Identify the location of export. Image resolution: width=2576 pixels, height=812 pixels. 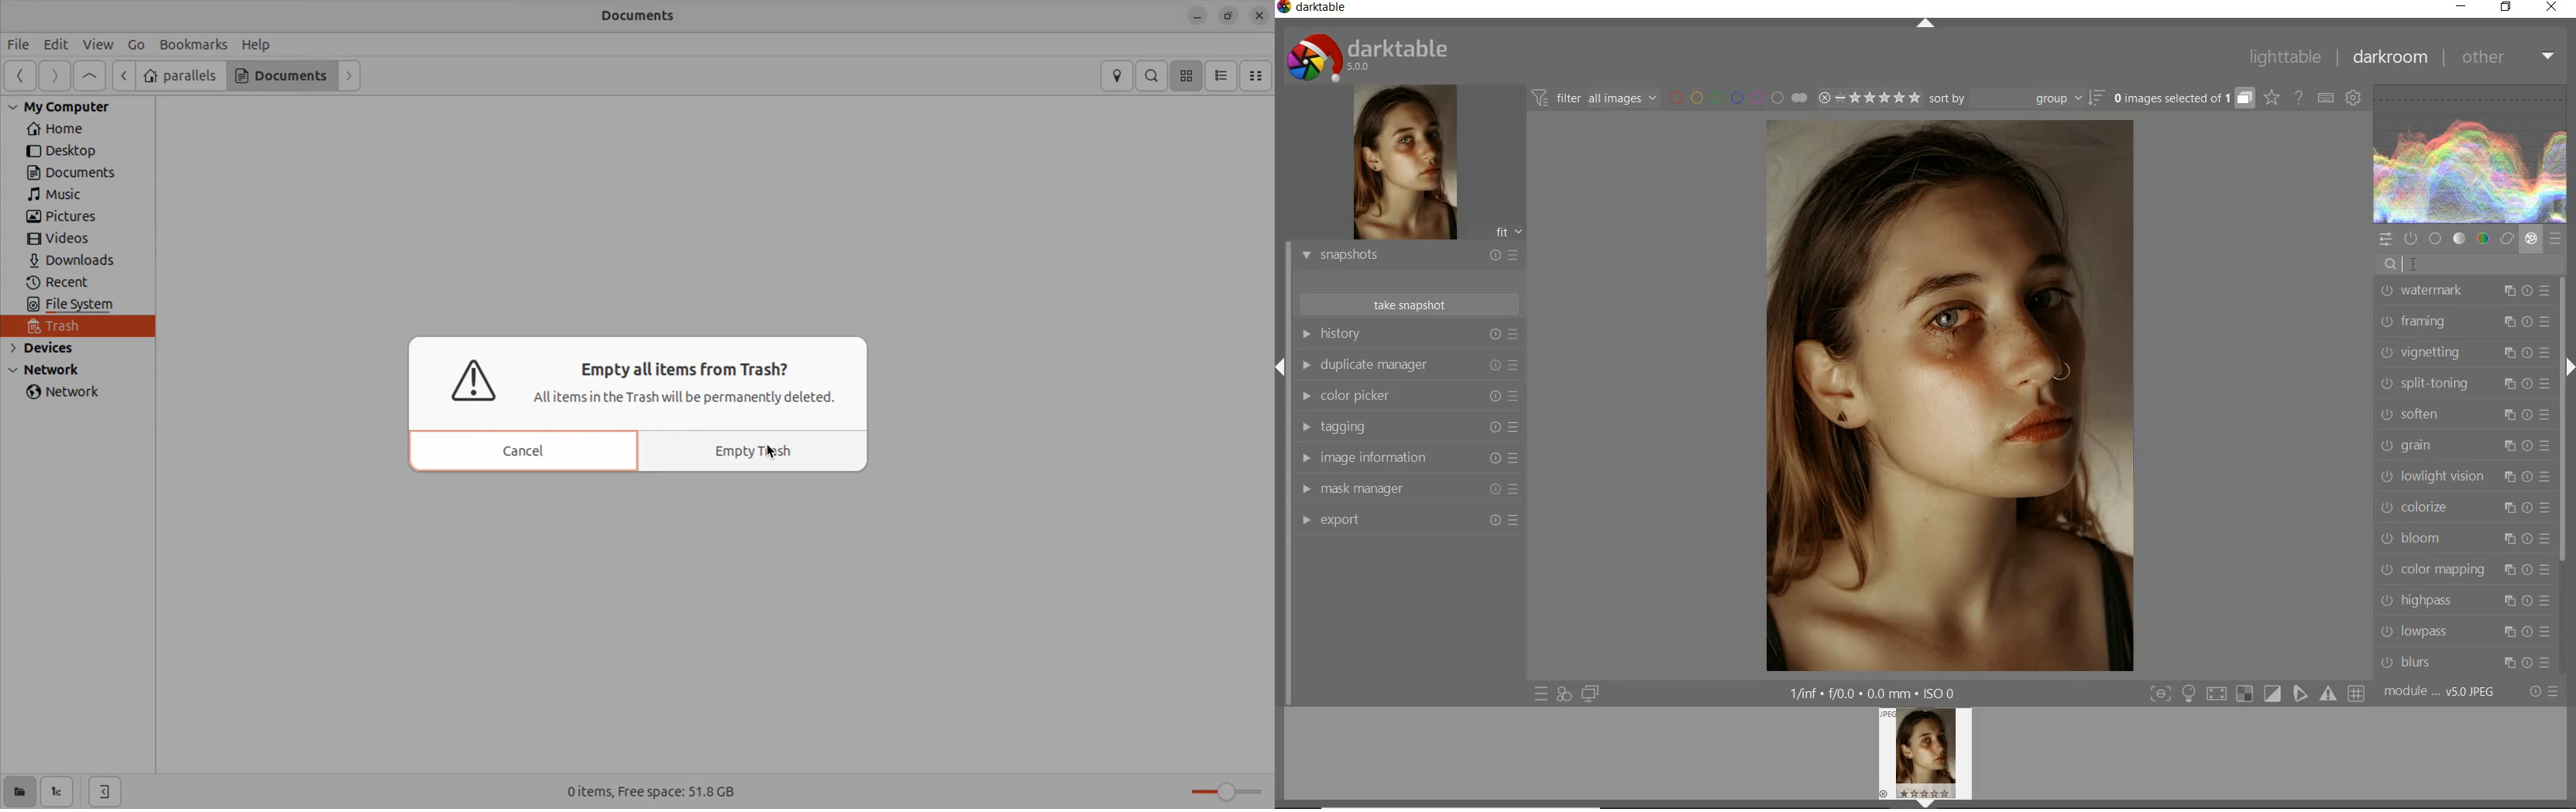
(1407, 523).